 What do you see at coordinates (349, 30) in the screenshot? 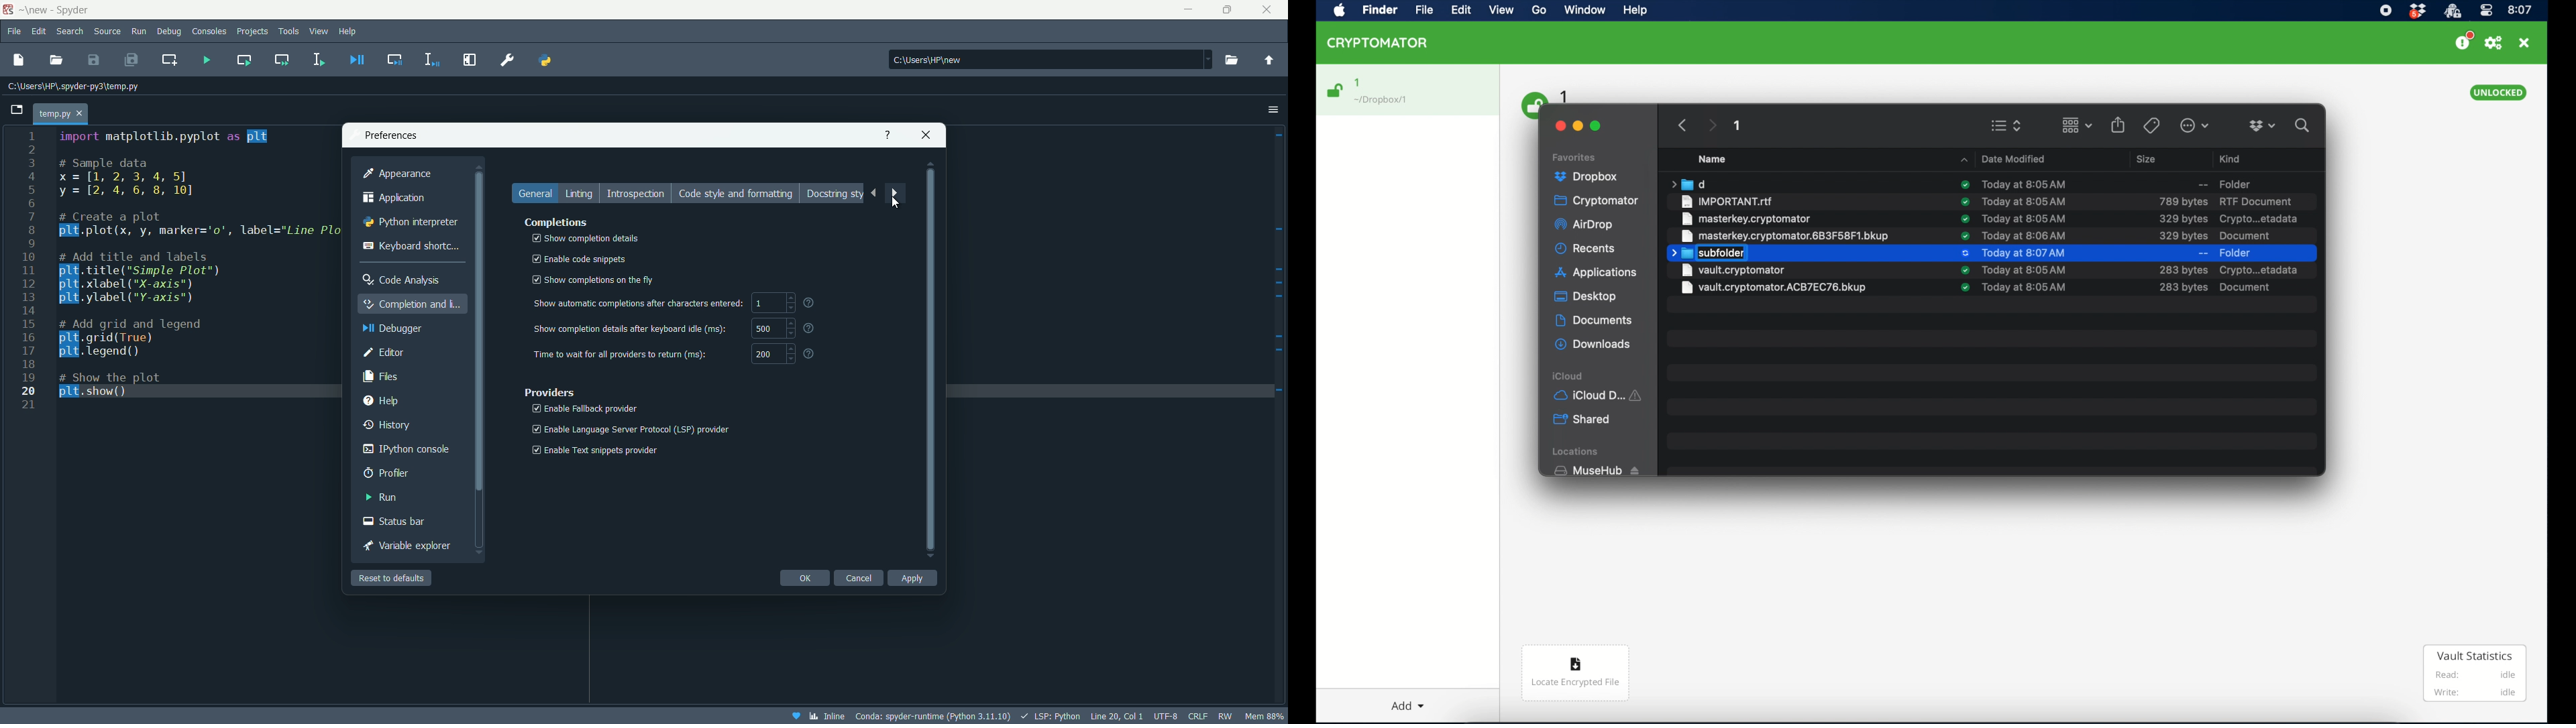
I see `help` at bounding box center [349, 30].